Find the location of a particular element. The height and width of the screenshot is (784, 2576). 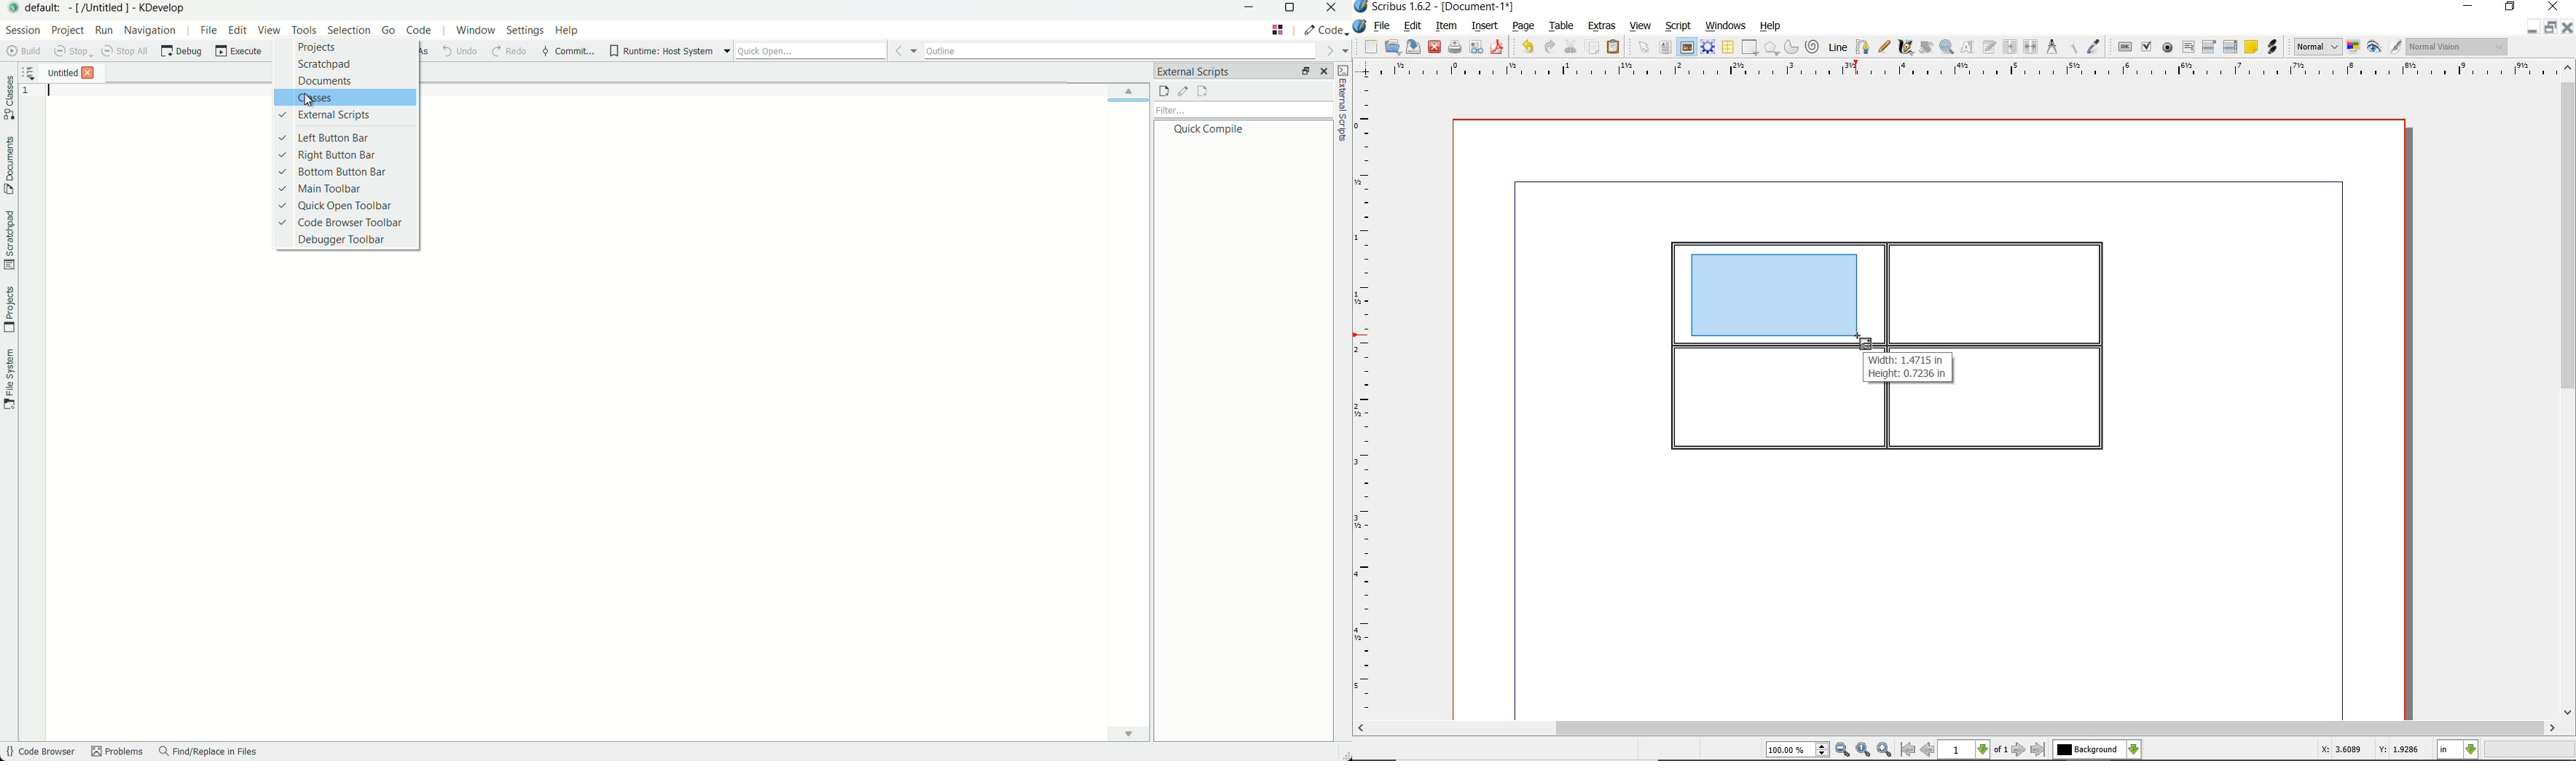

go to next page is located at coordinates (2019, 749).